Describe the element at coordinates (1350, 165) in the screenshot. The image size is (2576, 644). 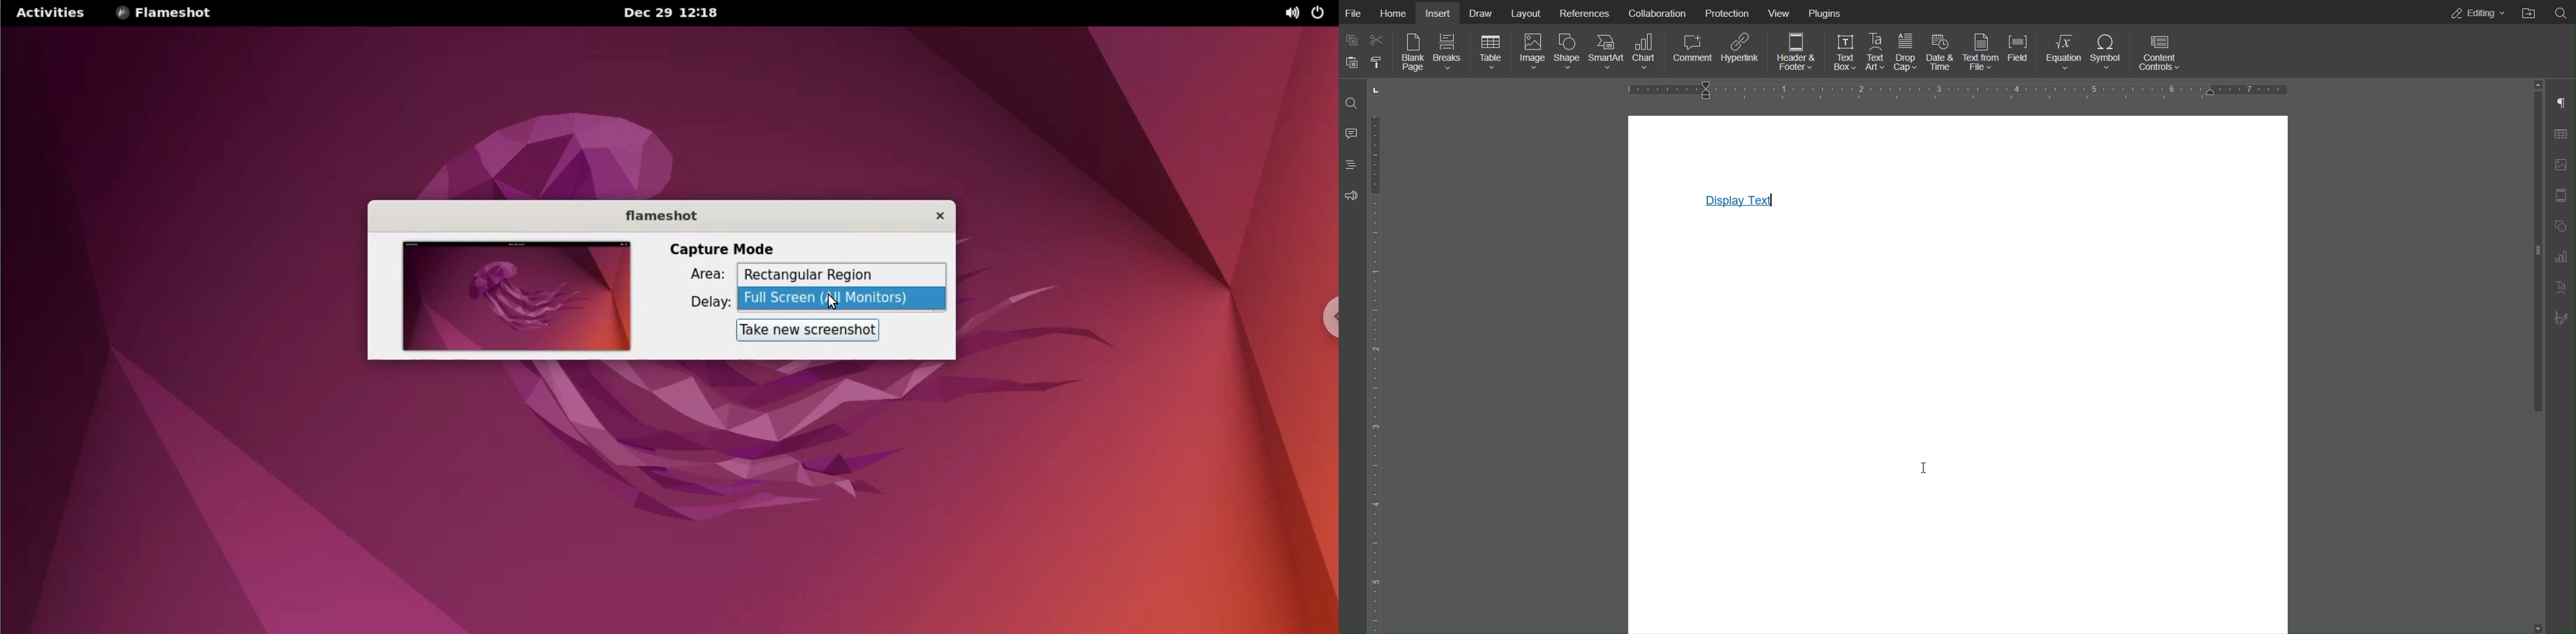
I see `Headings` at that location.